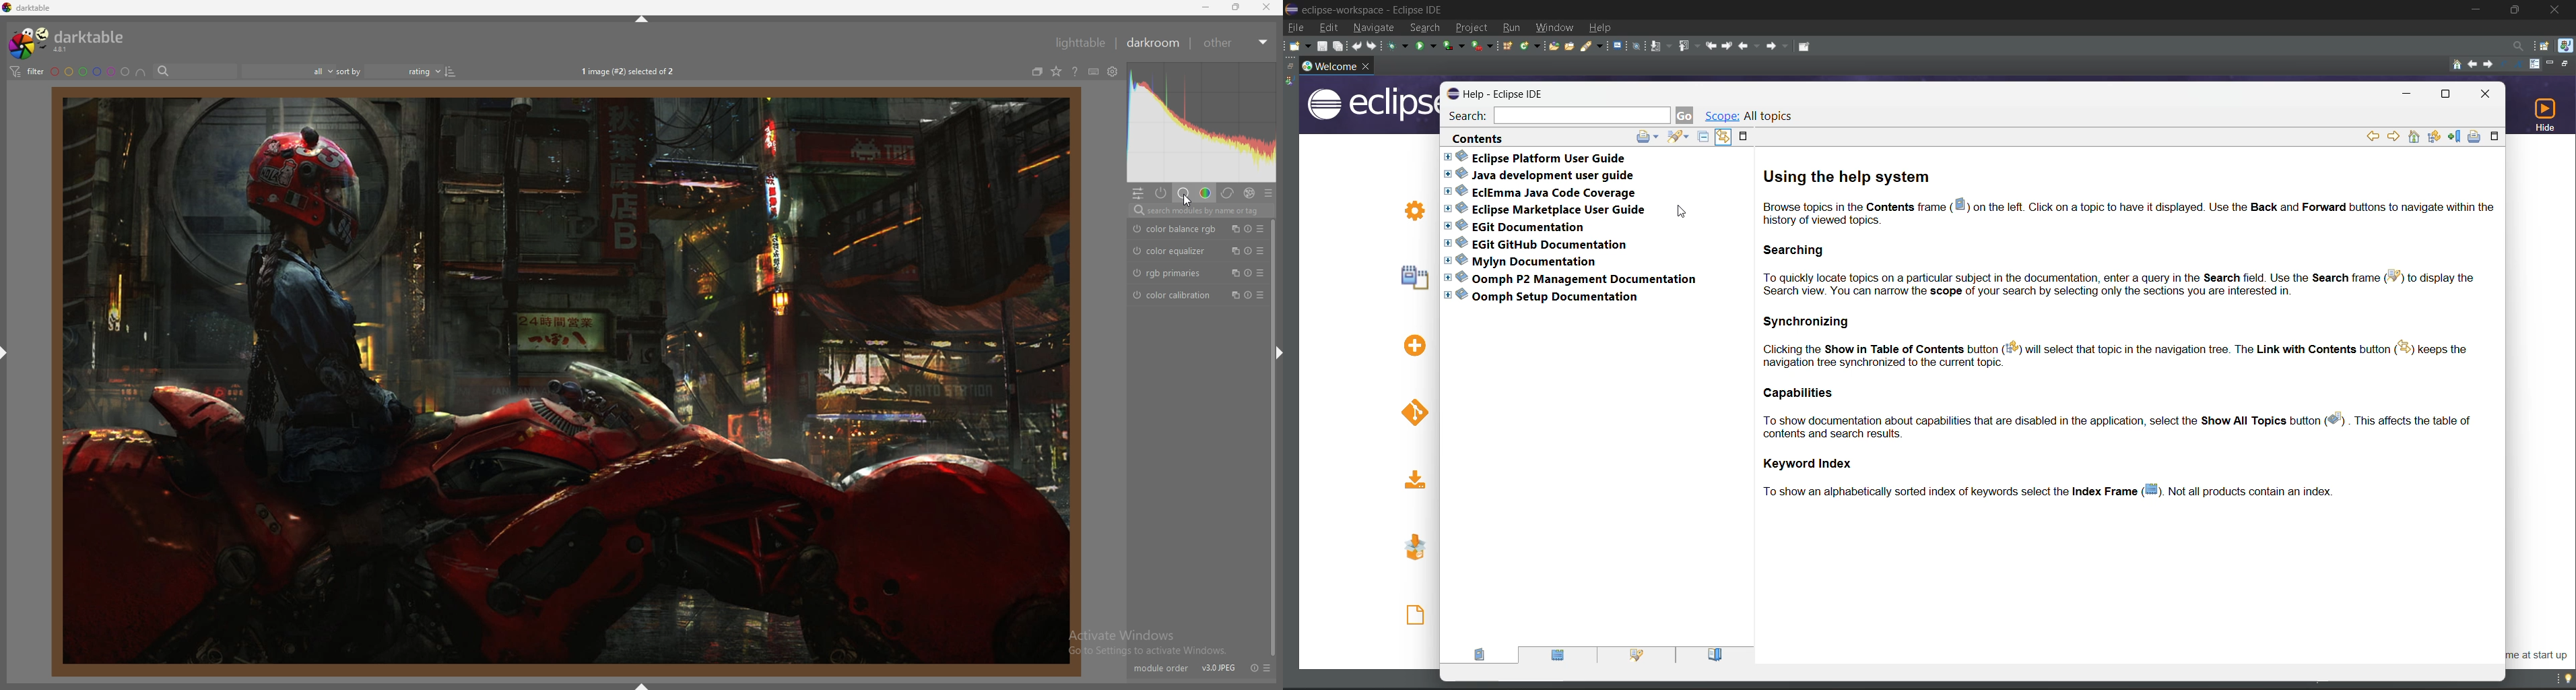  I want to click on color, so click(1206, 193).